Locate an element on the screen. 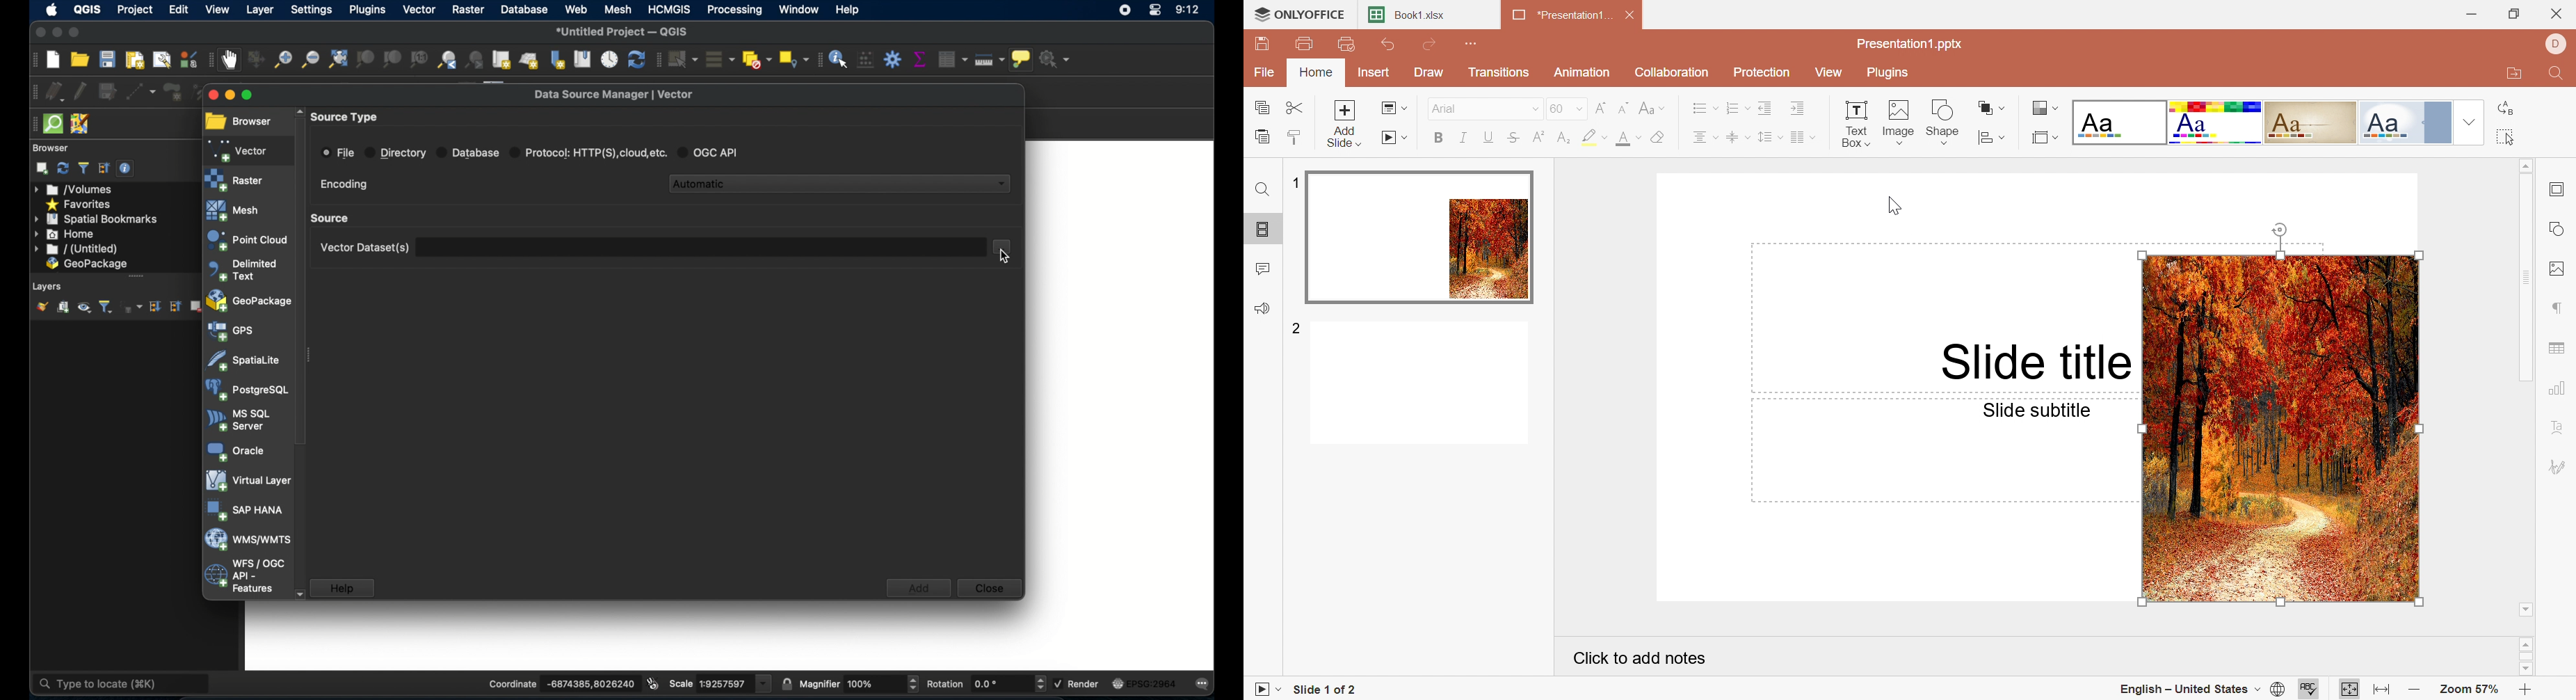 This screenshot has height=700, width=2576. raster is located at coordinates (235, 180).